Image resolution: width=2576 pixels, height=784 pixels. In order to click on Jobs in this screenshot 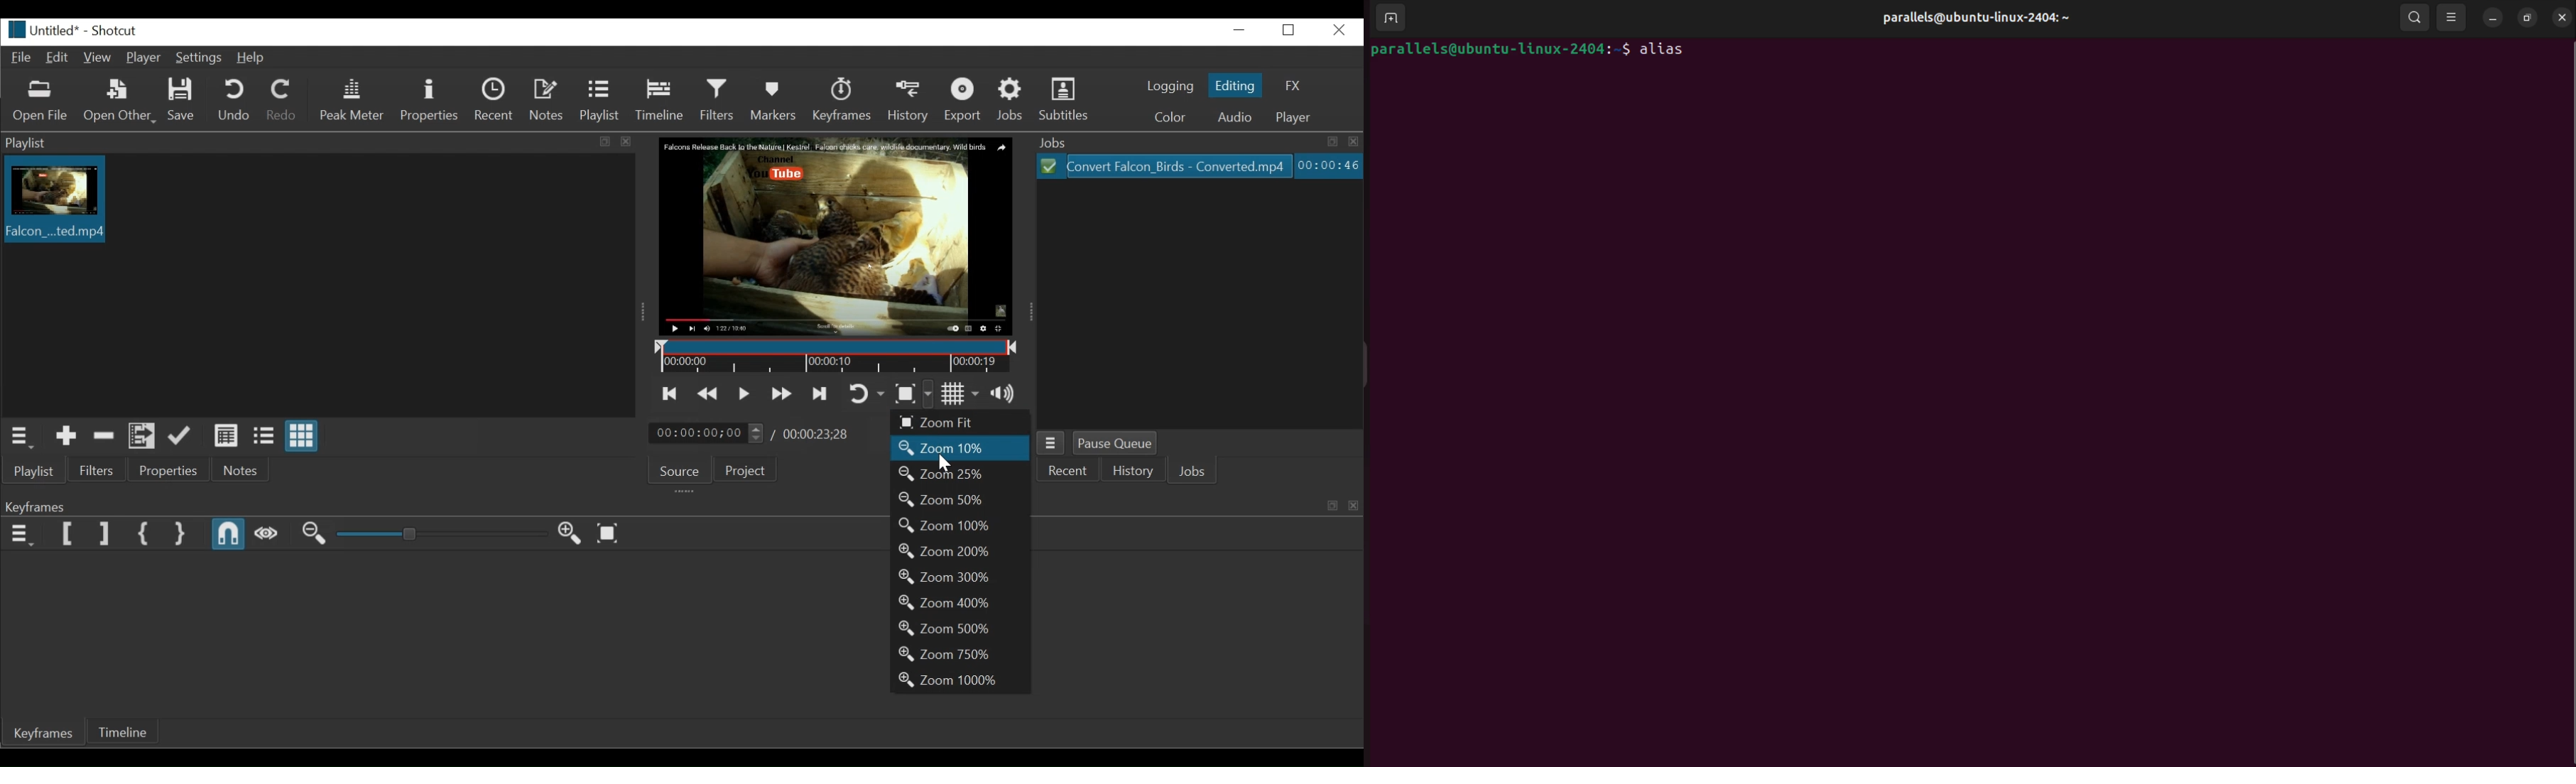, I will do `click(1191, 470)`.